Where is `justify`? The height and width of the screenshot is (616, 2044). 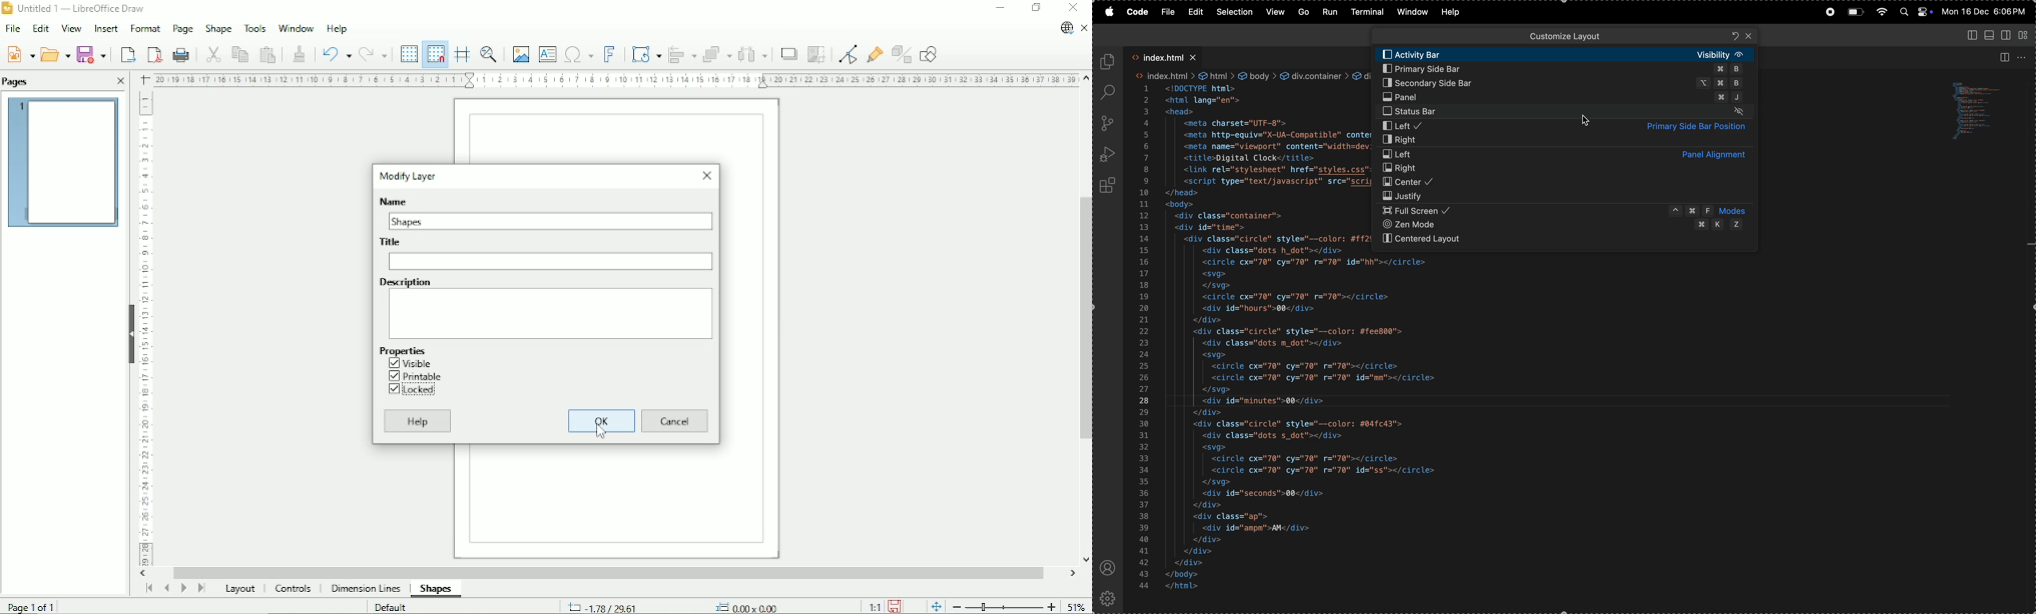 justify is located at coordinates (1556, 196).